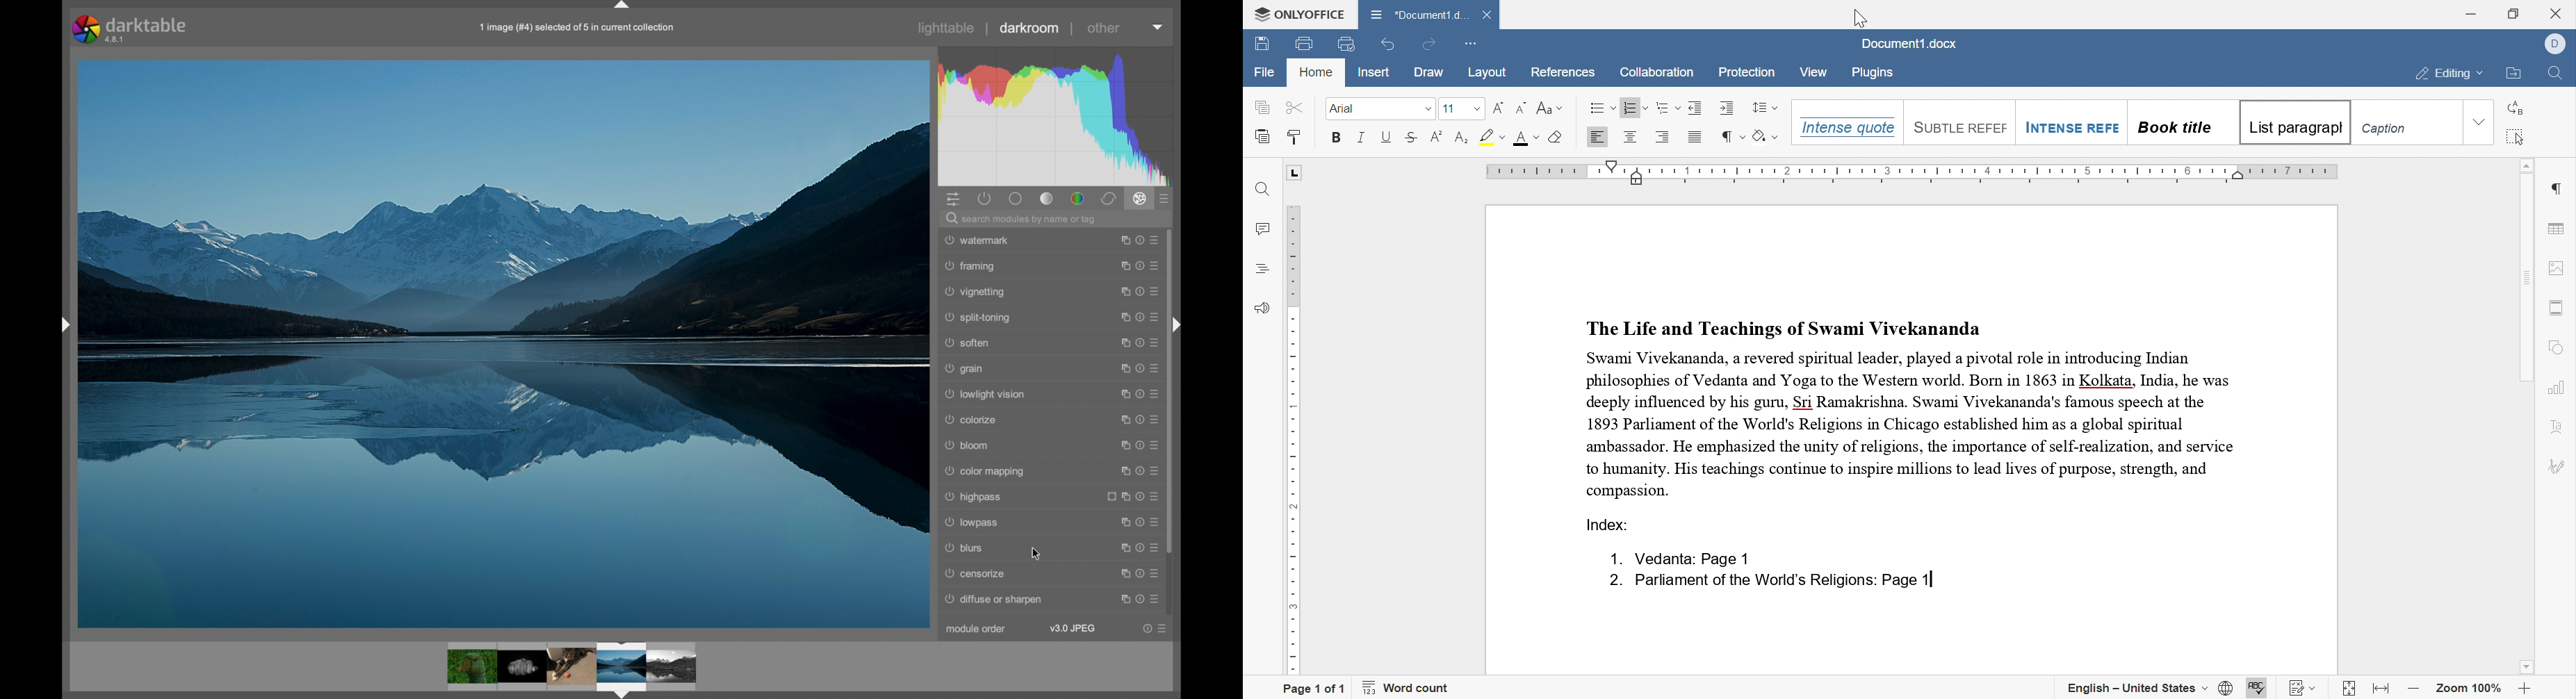  What do you see at coordinates (1021, 219) in the screenshot?
I see `search module by name or tag` at bounding box center [1021, 219].